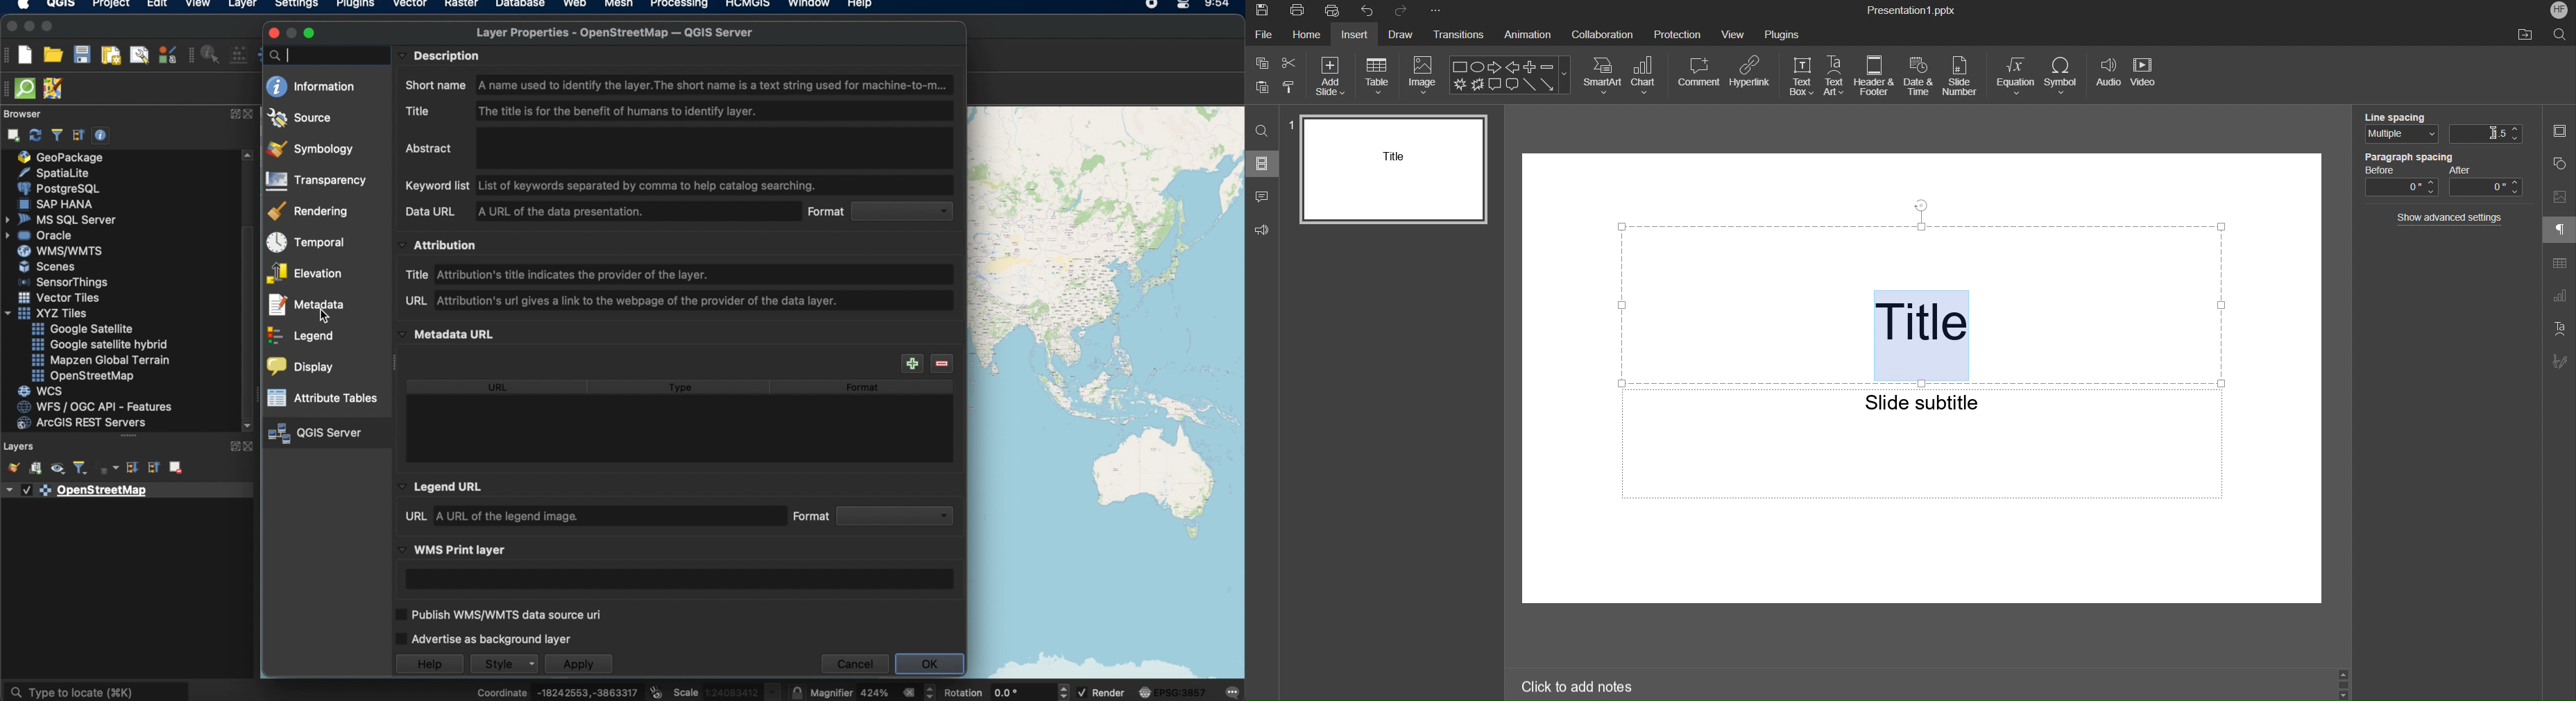 The width and height of the screenshot is (2576, 728). I want to click on Symbol, so click(2066, 77).